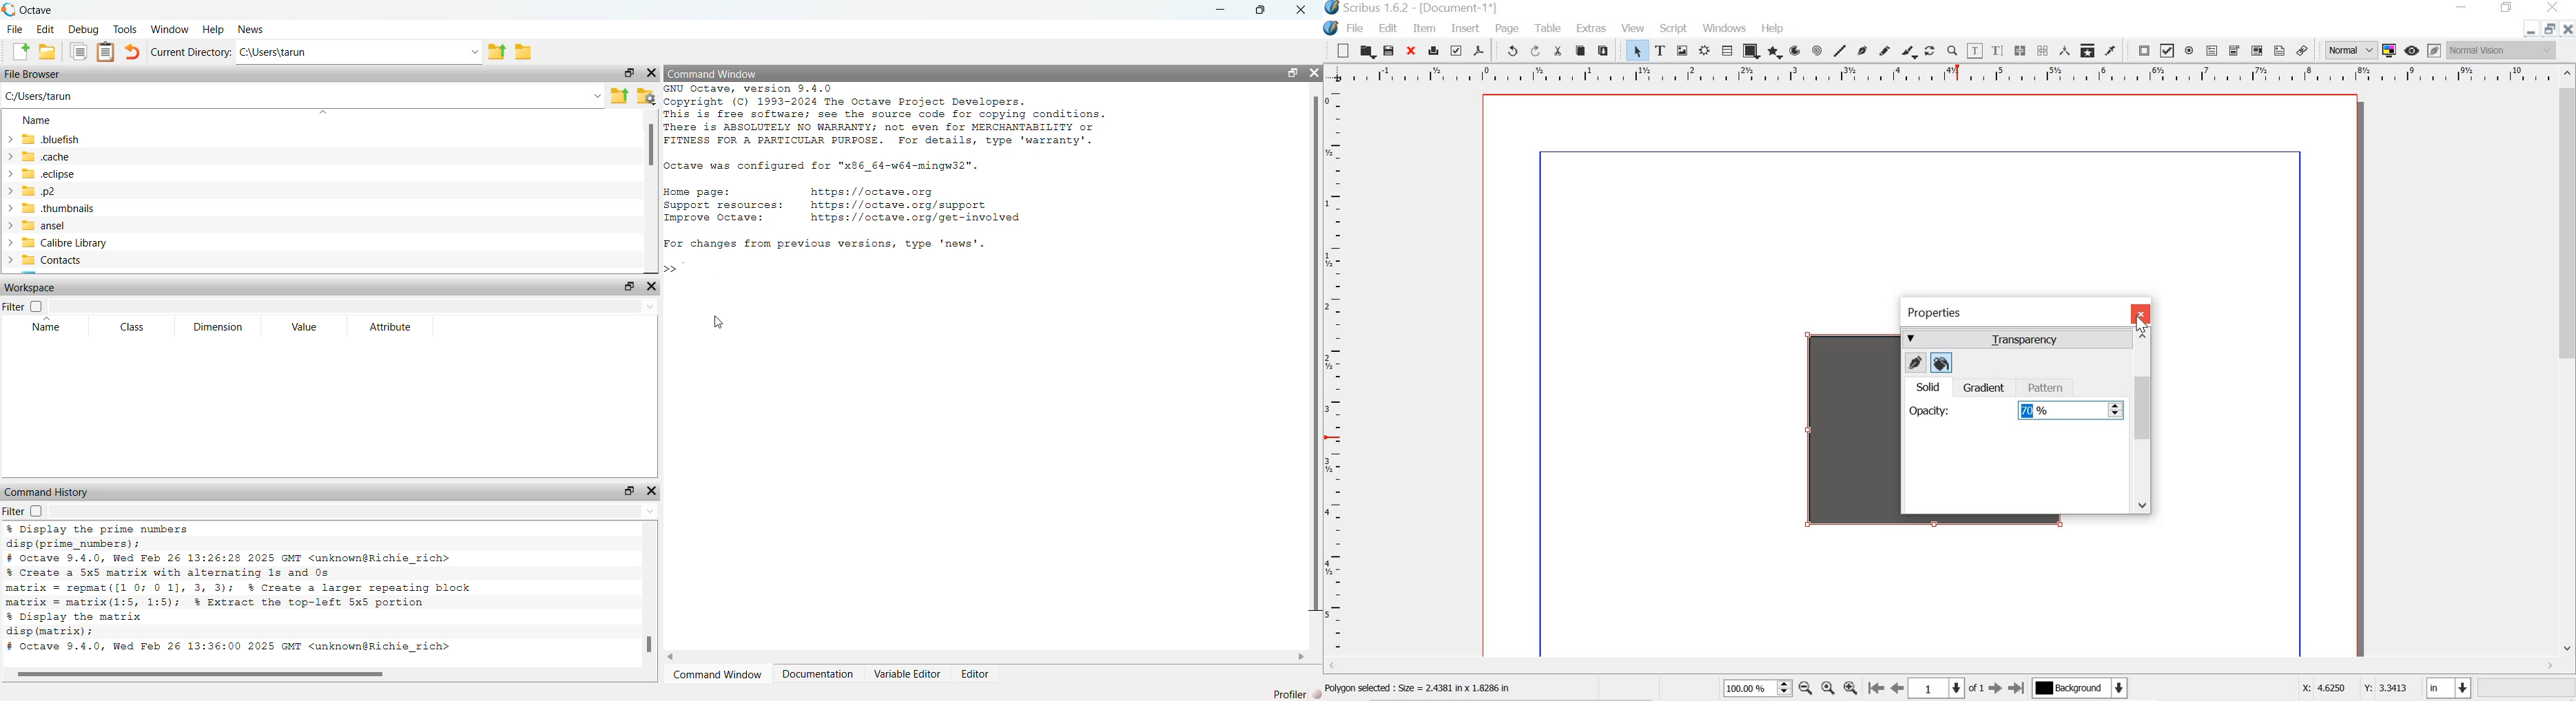 This screenshot has height=728, width=2576. I want to click on 100.00%, so click(1757, 688).